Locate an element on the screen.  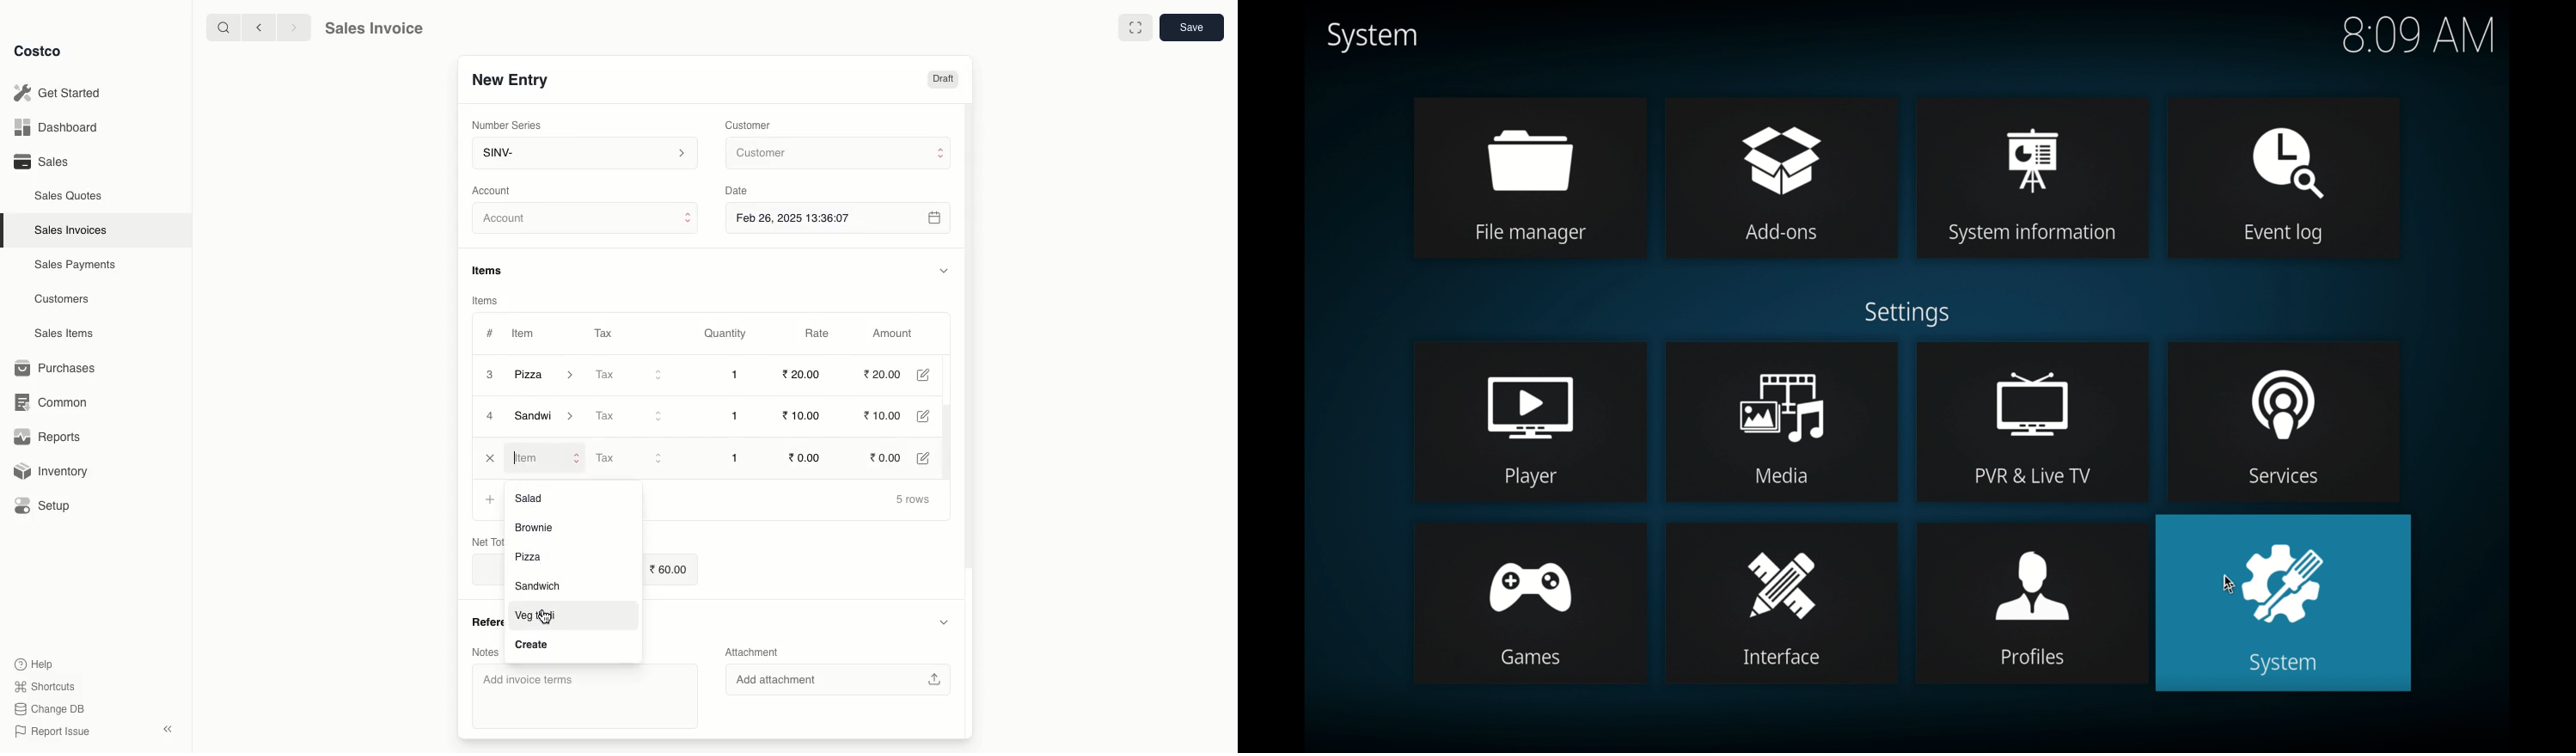
system information is located at coordinates (2033, 176).